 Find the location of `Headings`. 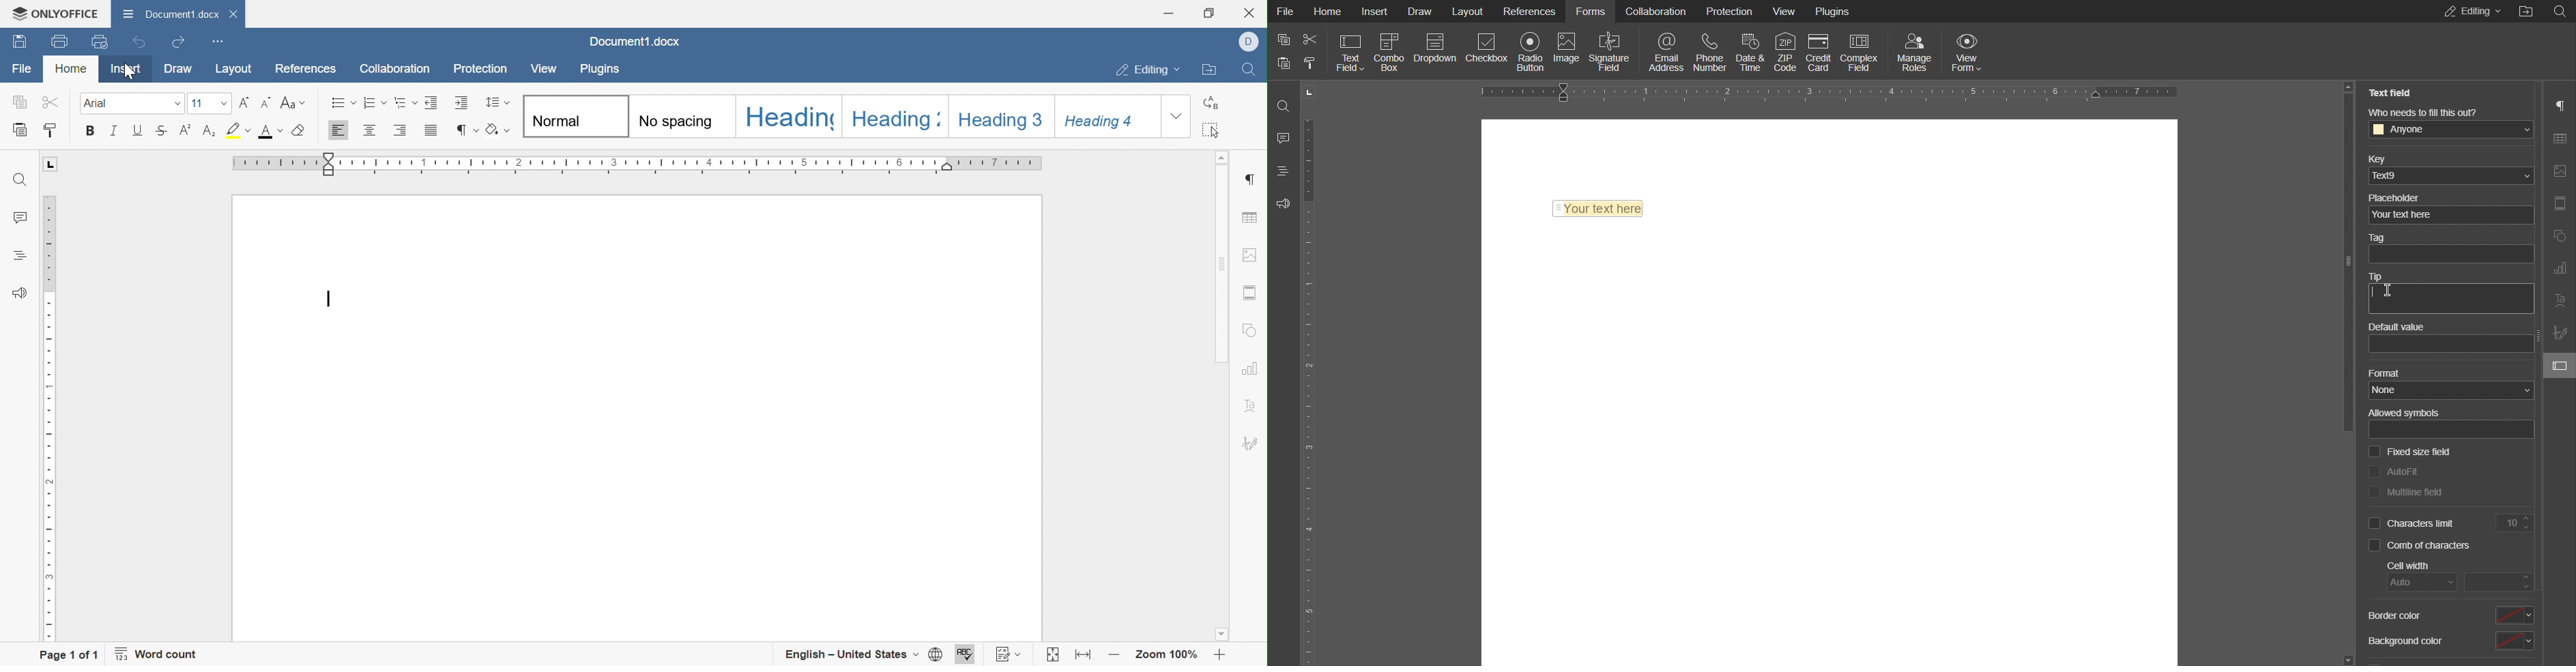

Headings is located at coordinates (22, 256).